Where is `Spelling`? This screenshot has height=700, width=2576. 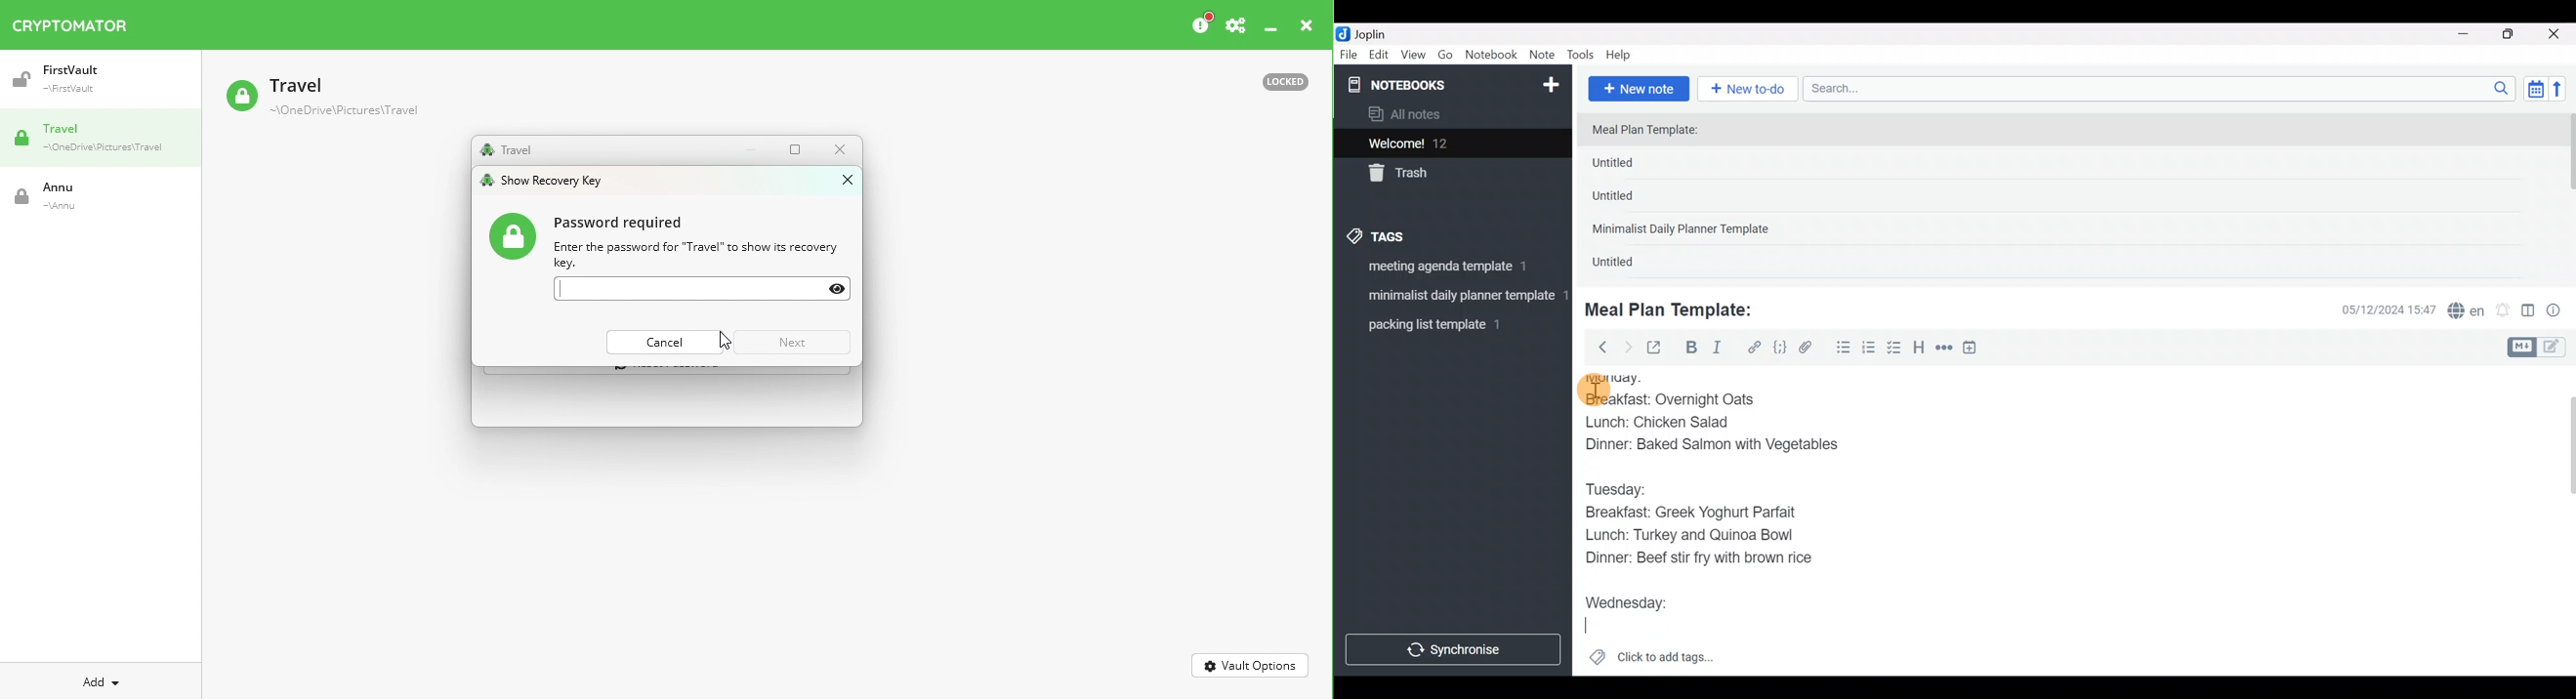 Spelling is located at coordinates (2467, 312).